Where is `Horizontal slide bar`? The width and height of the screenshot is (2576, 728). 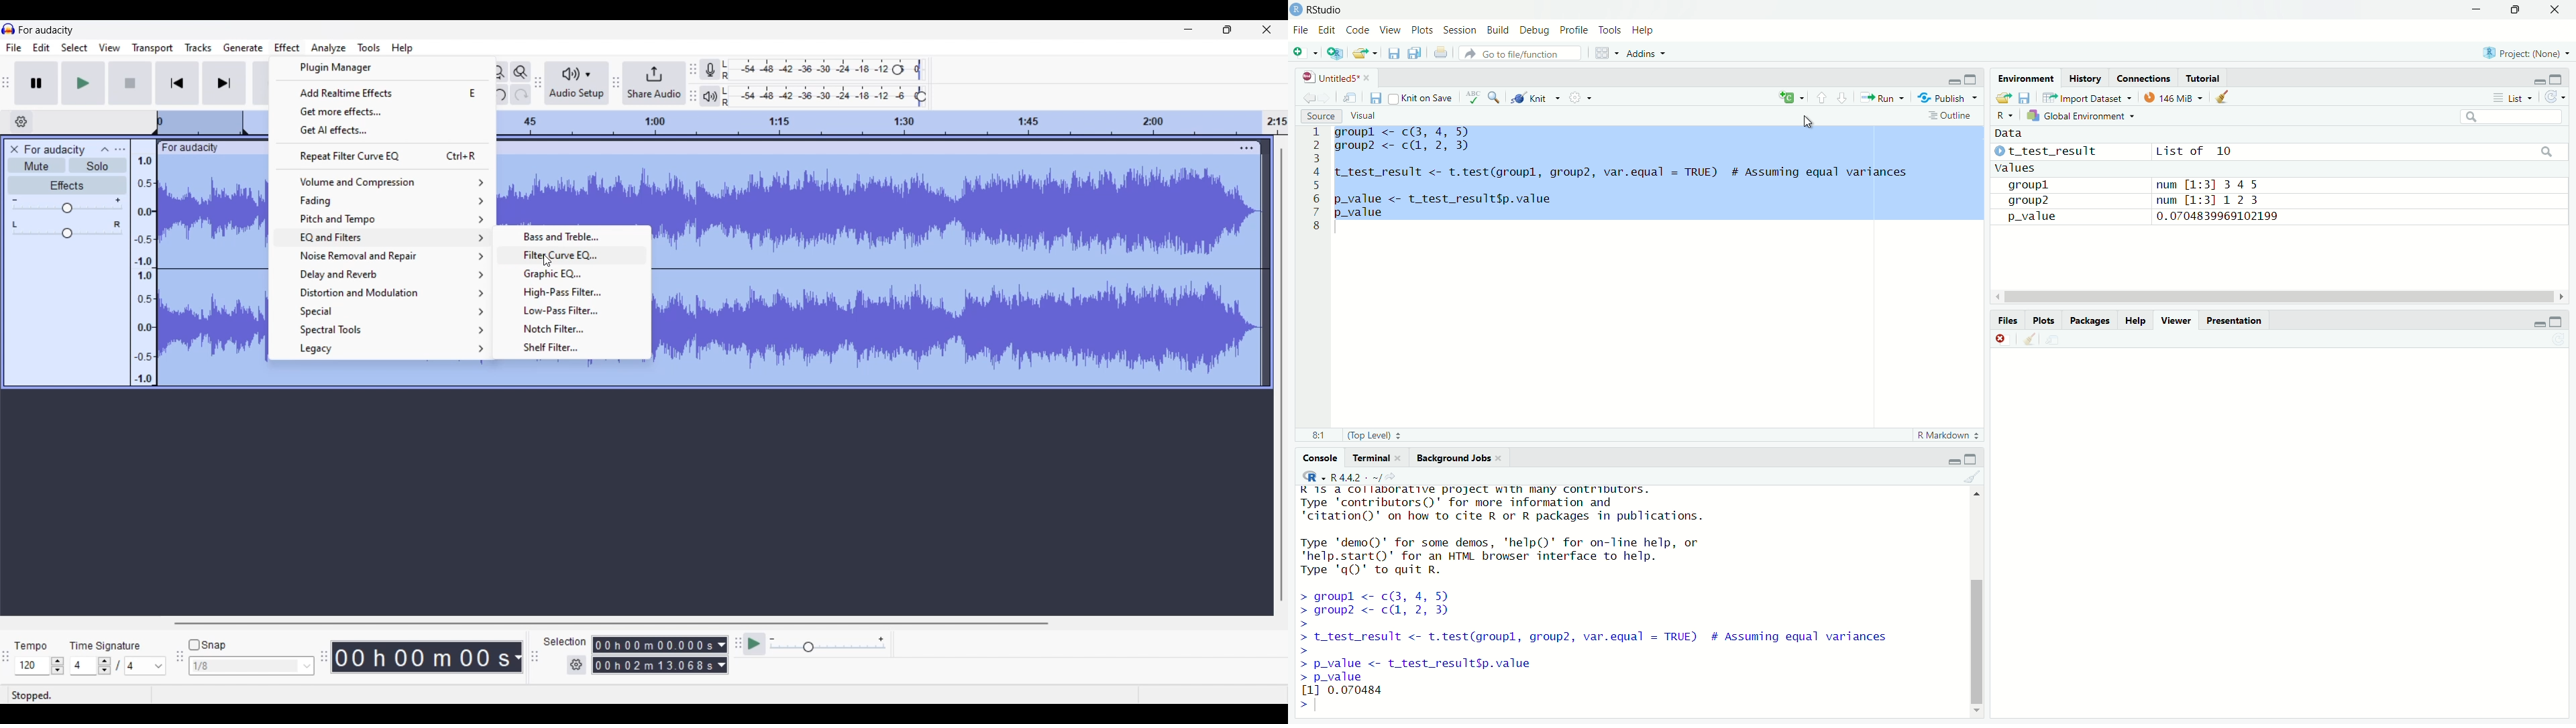
Horizontal slide bar is located at coordinates (611, 623).